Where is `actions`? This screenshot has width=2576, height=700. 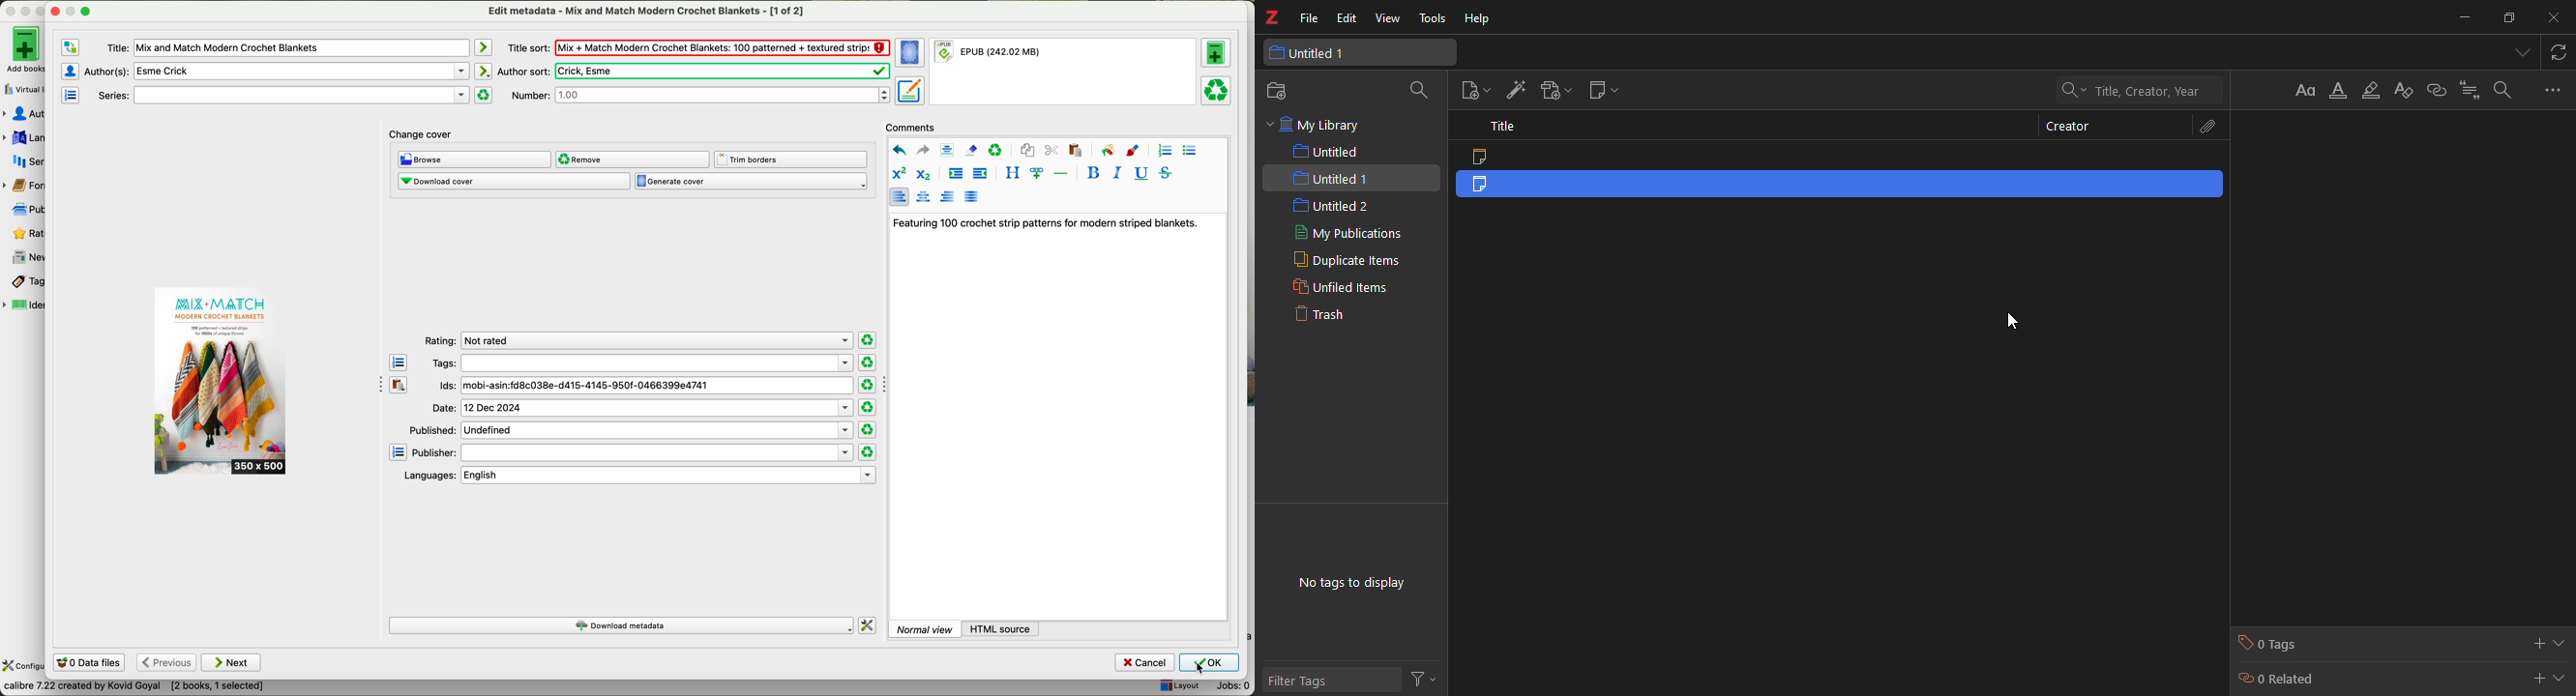
actions is located at coordinates (1423, 677).